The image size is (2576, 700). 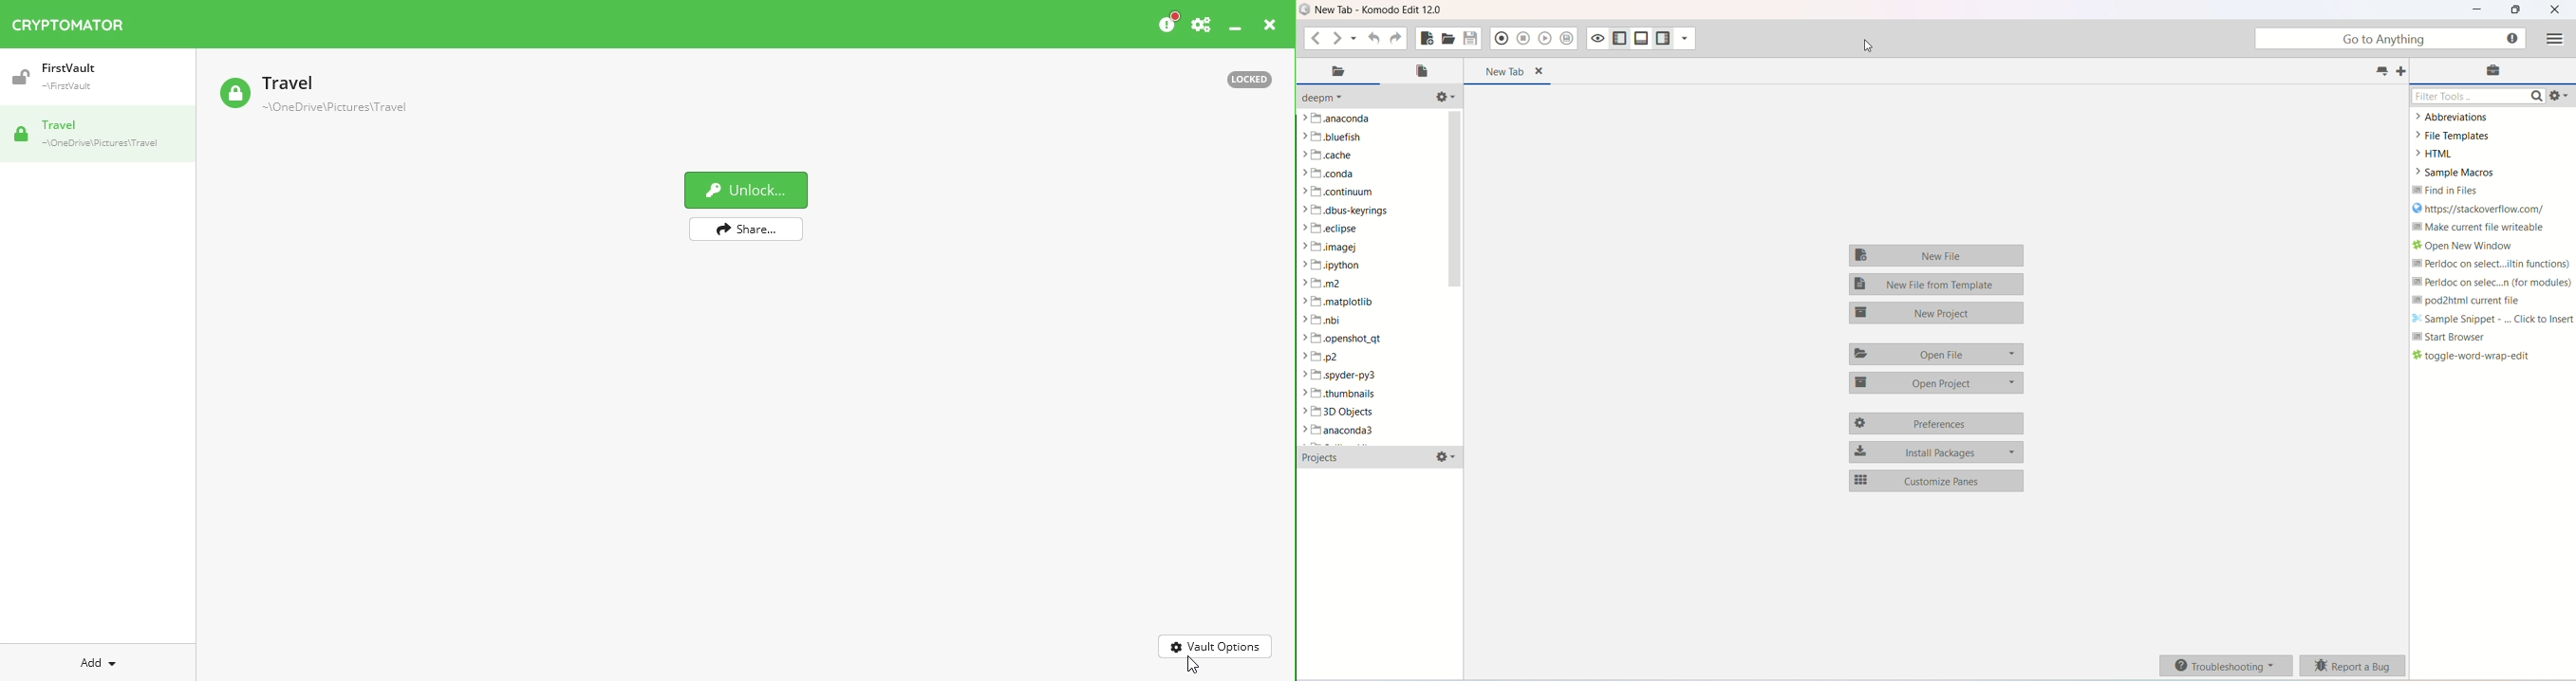 What do you see at coordinates (1425, 38) in the screenshot?
I see `new file` at bounding box center [1425, 38].